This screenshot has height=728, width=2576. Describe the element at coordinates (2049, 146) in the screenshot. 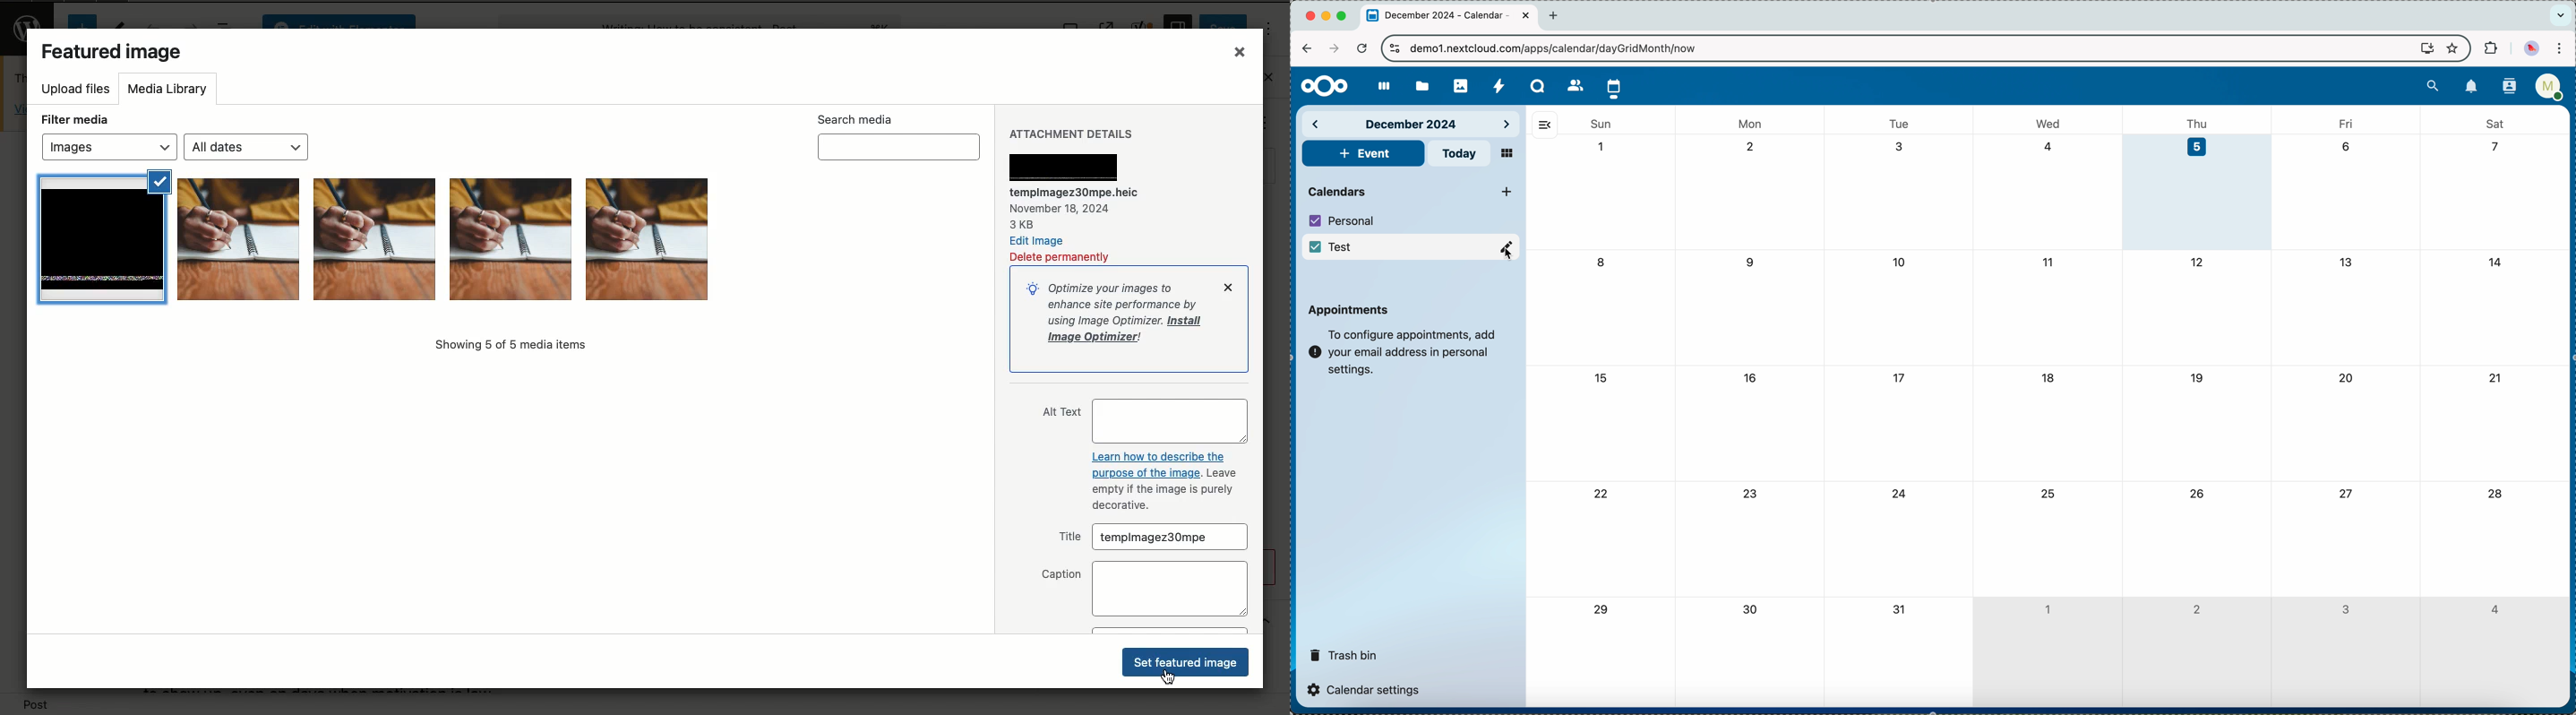

I see `4` at that location.